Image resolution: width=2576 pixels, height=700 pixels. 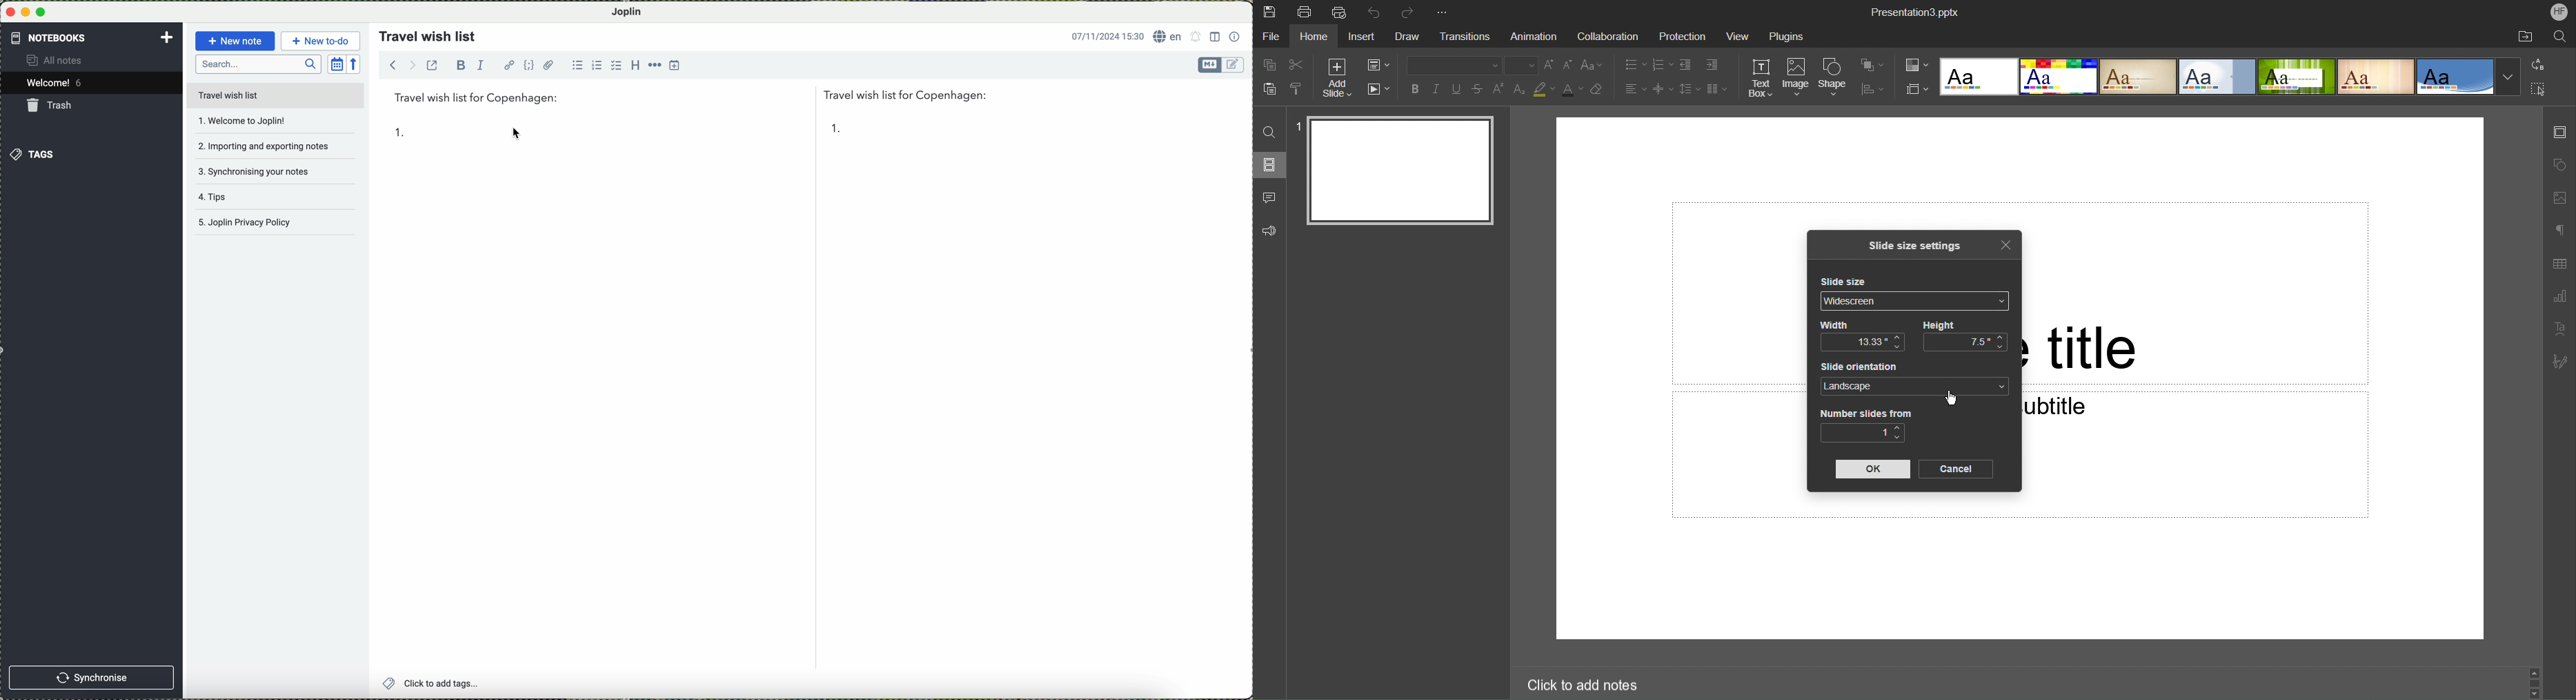 I want to click on Select All, so click(x=2539, y=90).